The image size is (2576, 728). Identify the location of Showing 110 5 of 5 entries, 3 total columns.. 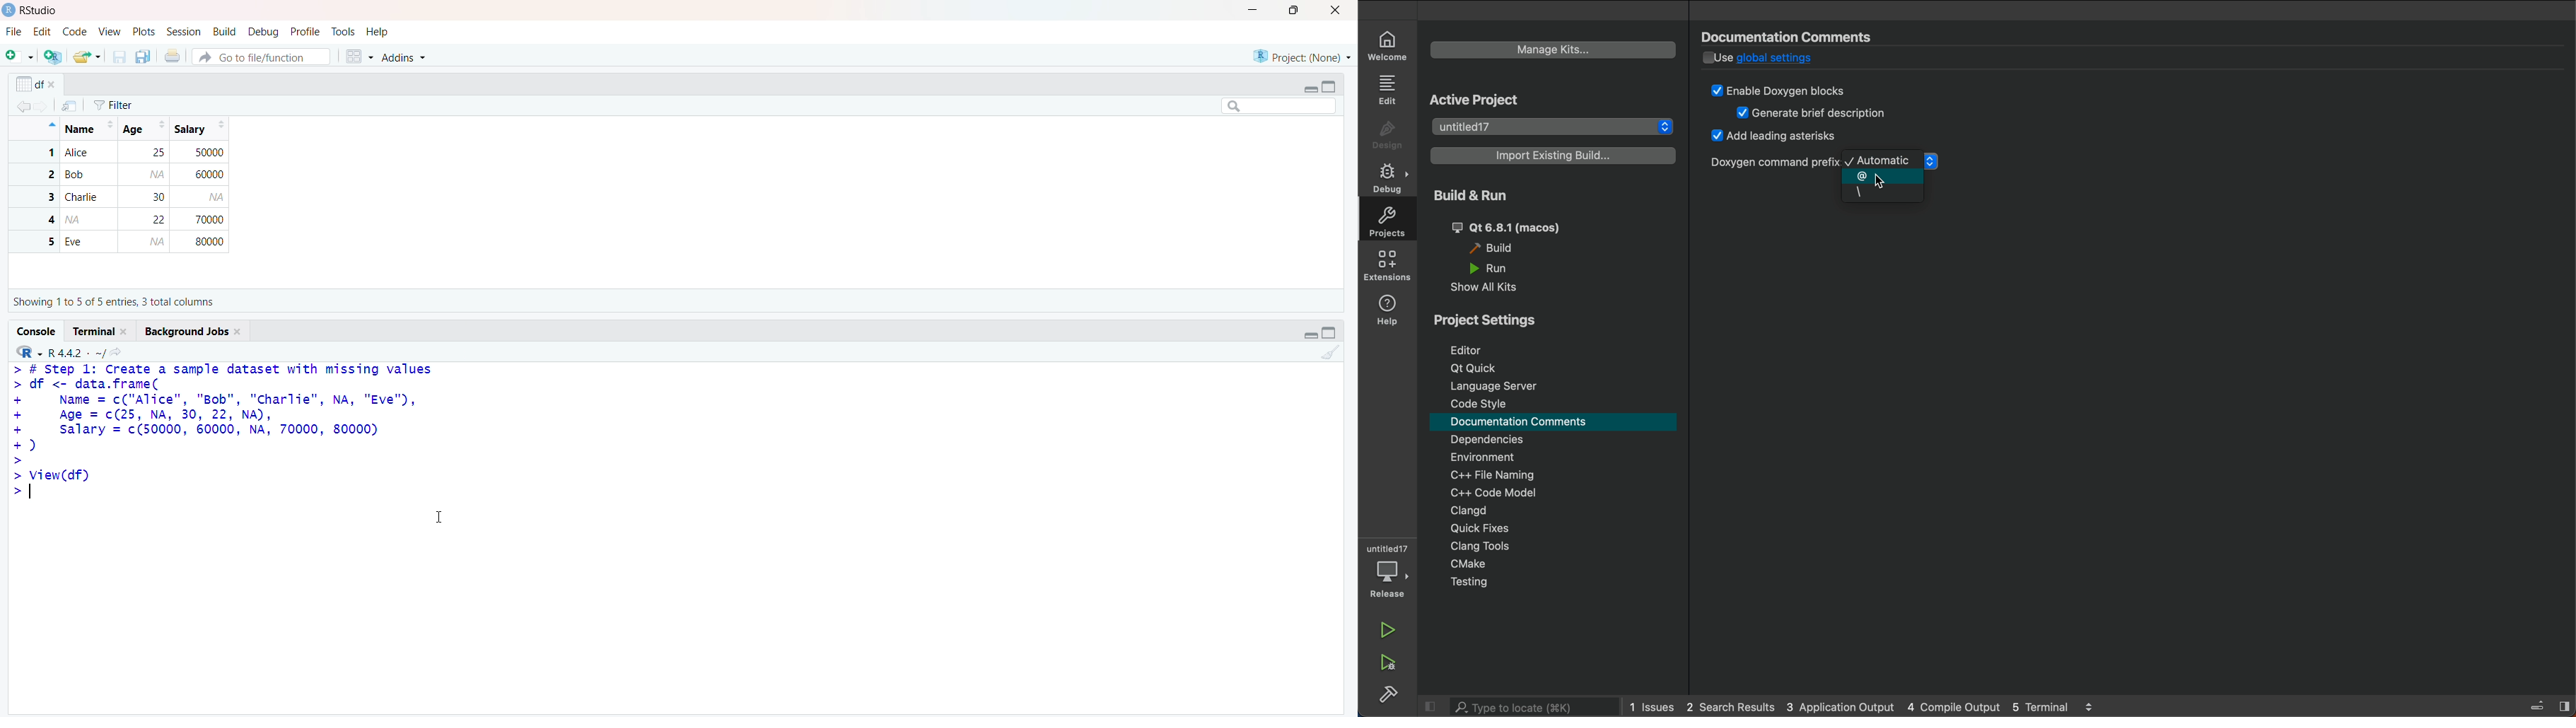
(117, 302).